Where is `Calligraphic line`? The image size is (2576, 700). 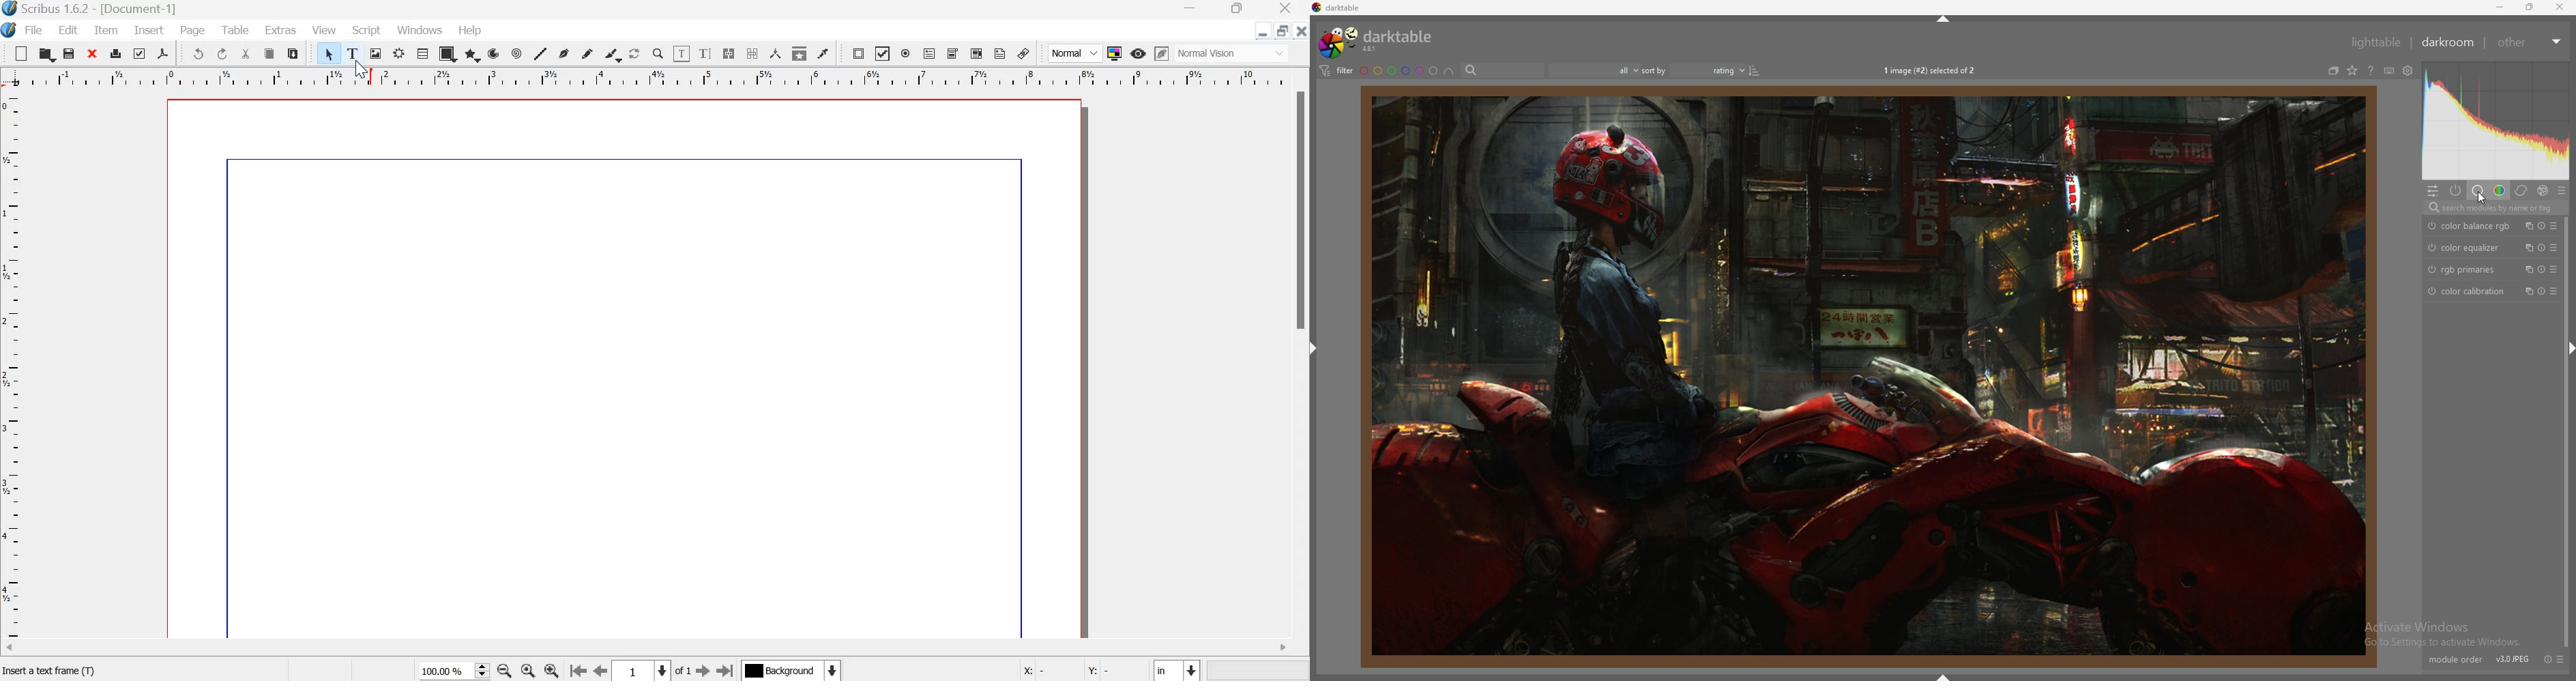
Calligraphic line is located at coordinates (613, 53).